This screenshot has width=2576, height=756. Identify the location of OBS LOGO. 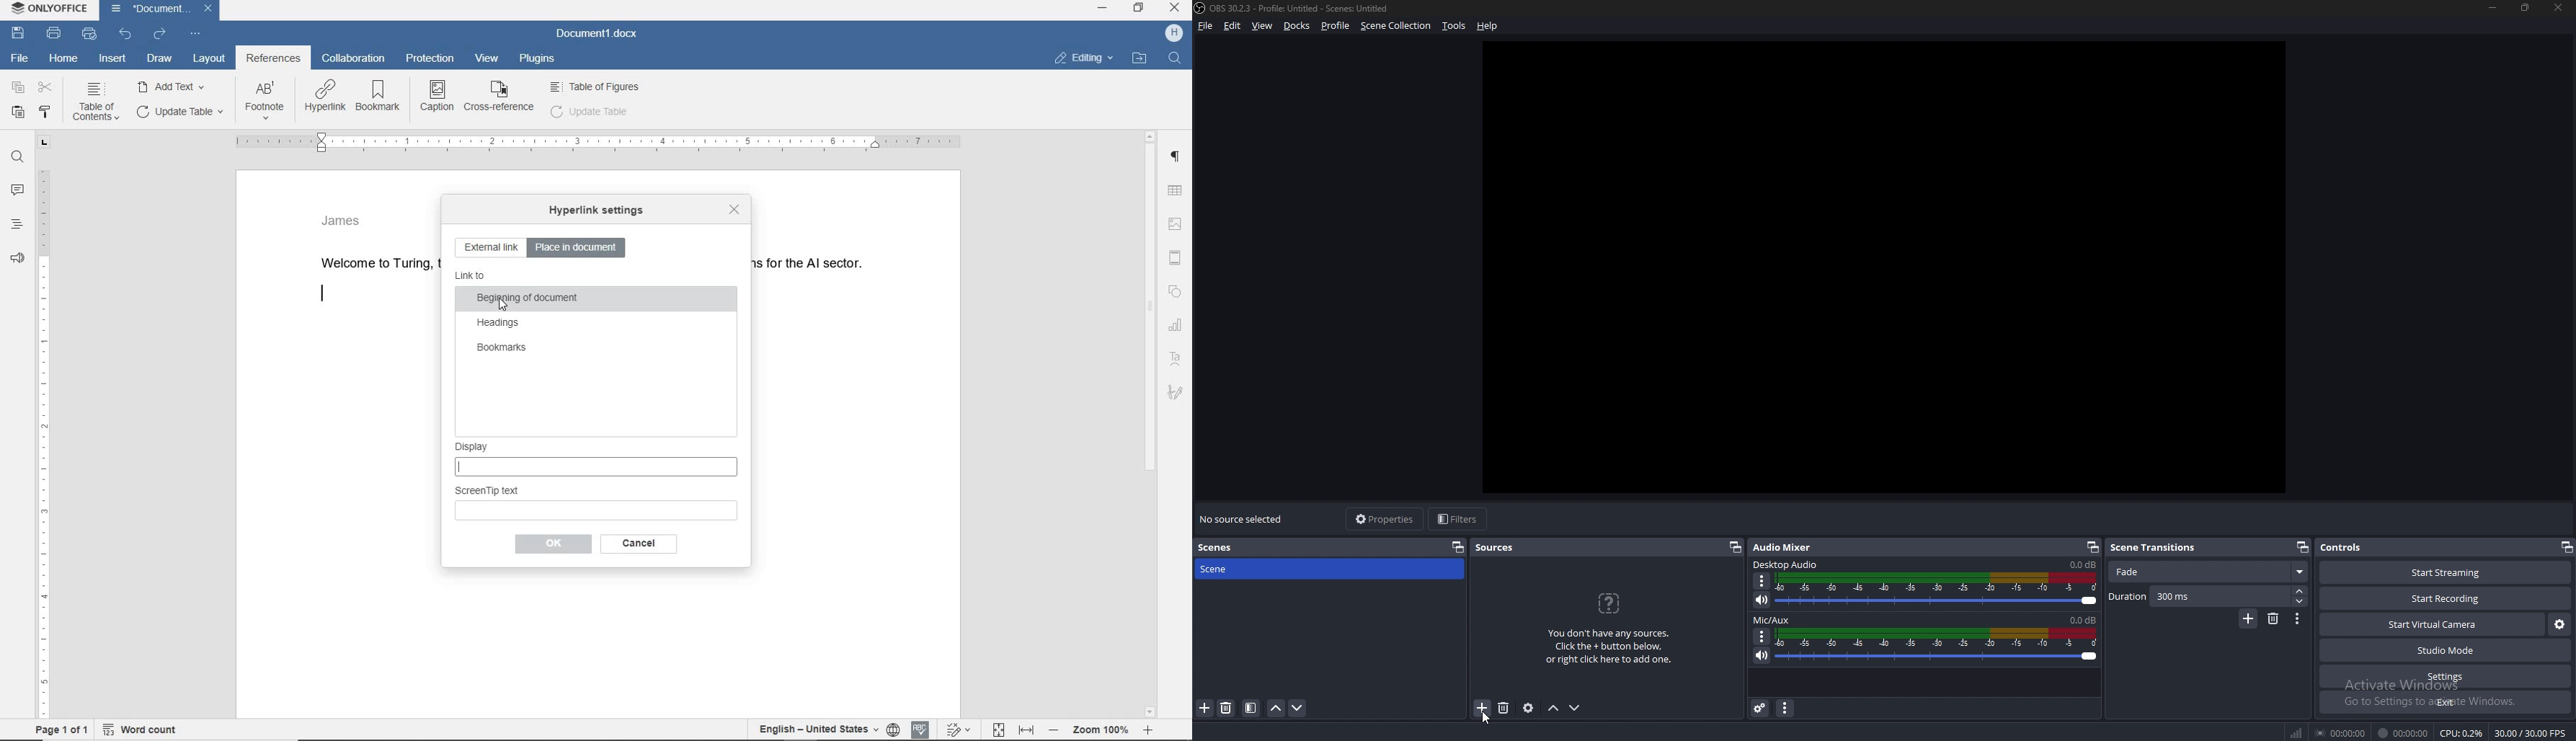
(1201, 8).